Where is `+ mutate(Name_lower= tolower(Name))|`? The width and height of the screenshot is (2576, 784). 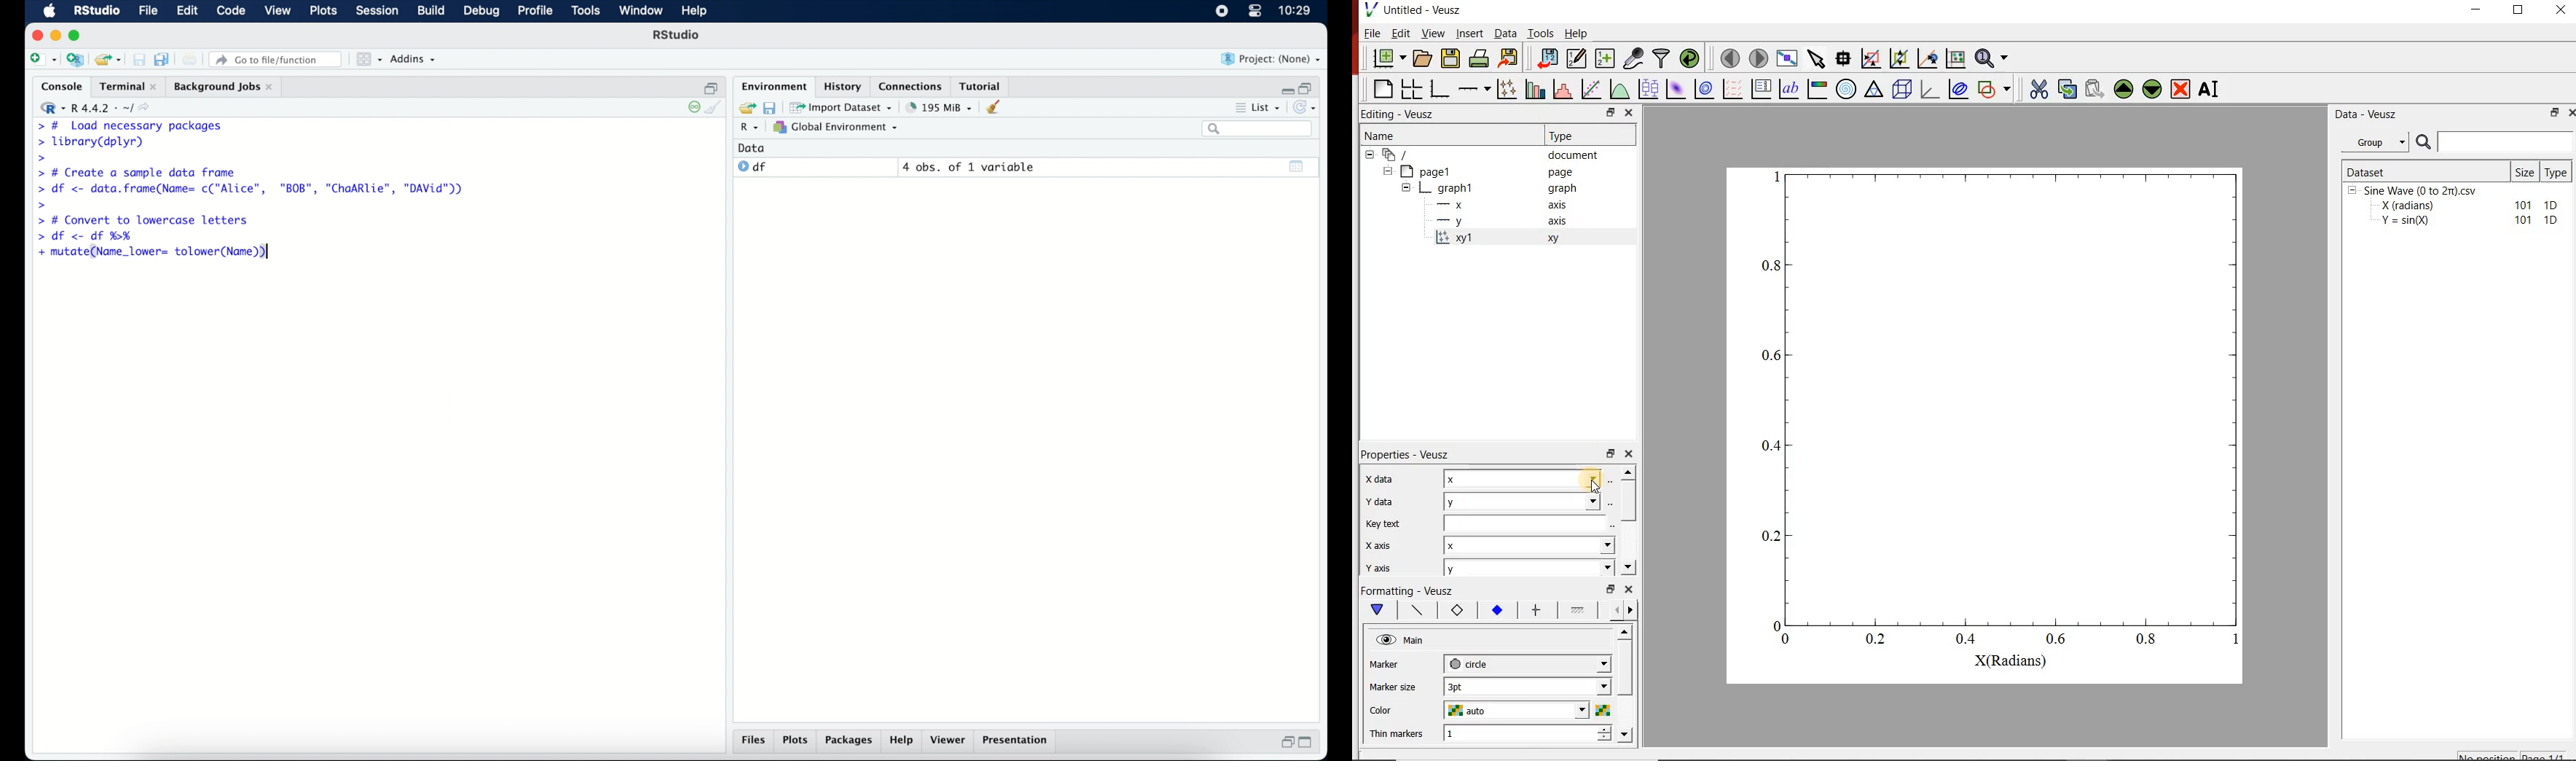 + mutate(Name_lower= tolower(Name))| is located at coordinates (156, 253).